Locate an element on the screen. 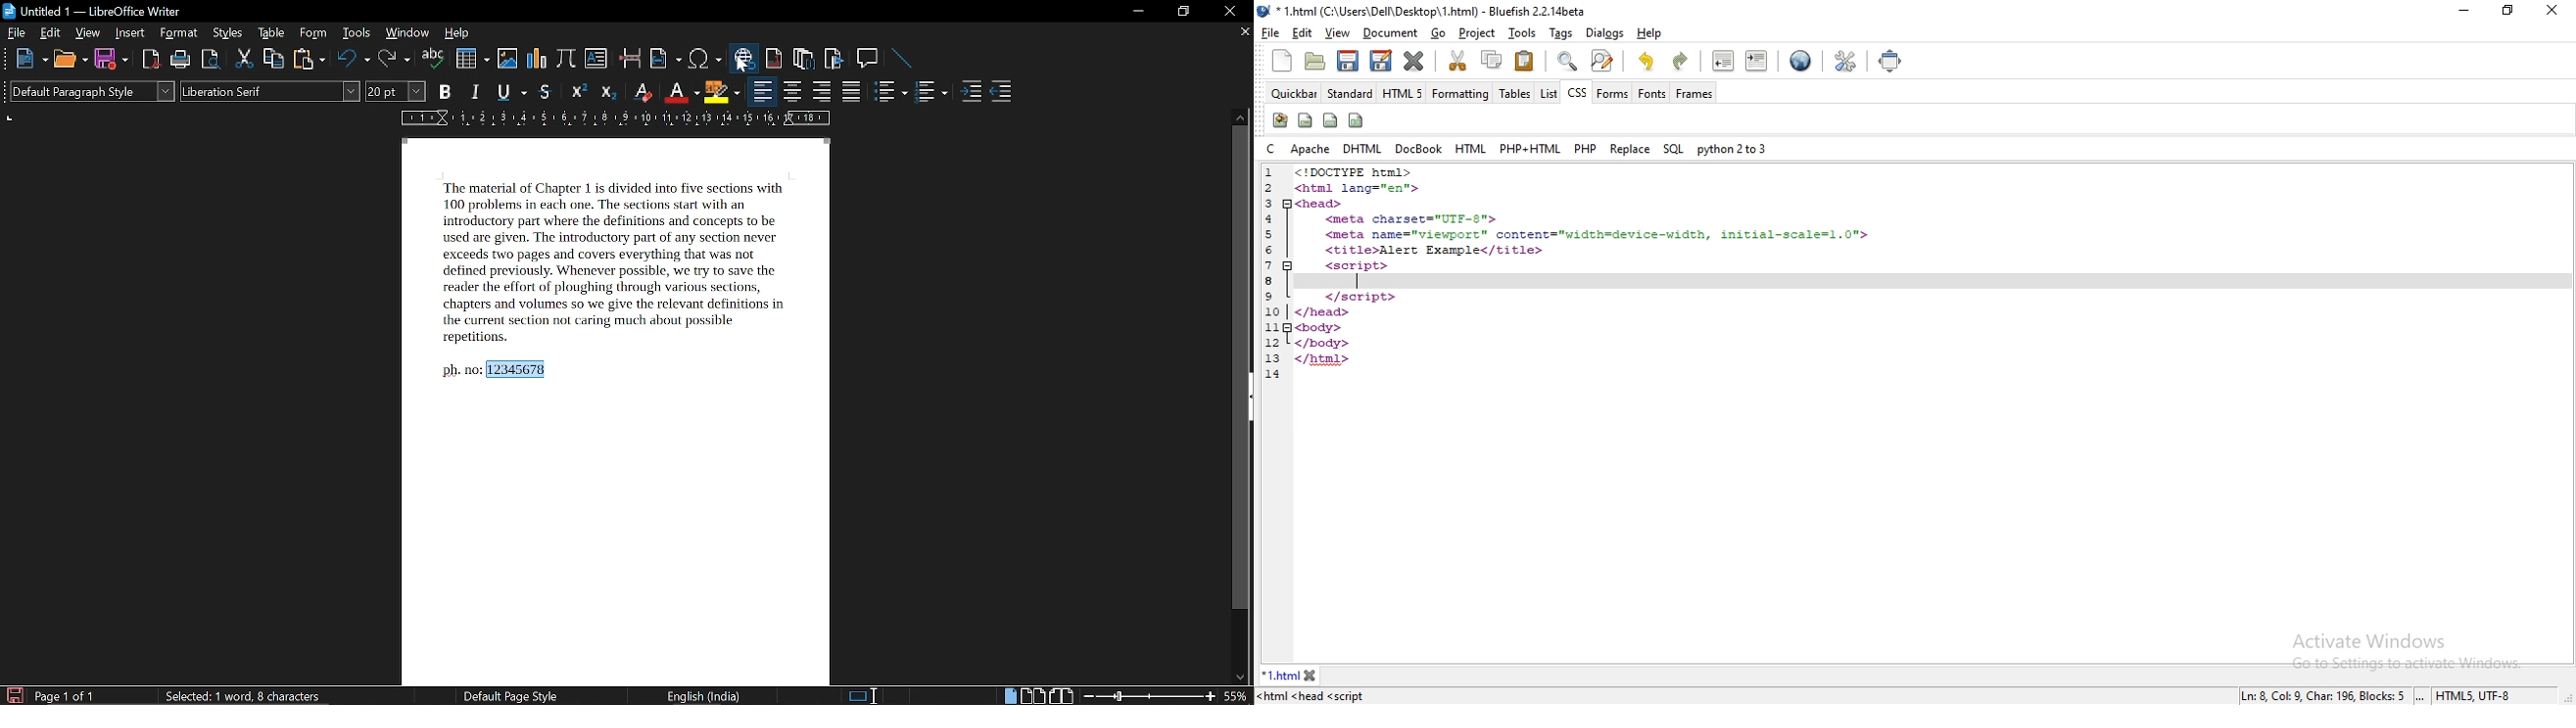 The width and height of the screenshot is (2576, 728). help is located at coordinates (1648, 35).